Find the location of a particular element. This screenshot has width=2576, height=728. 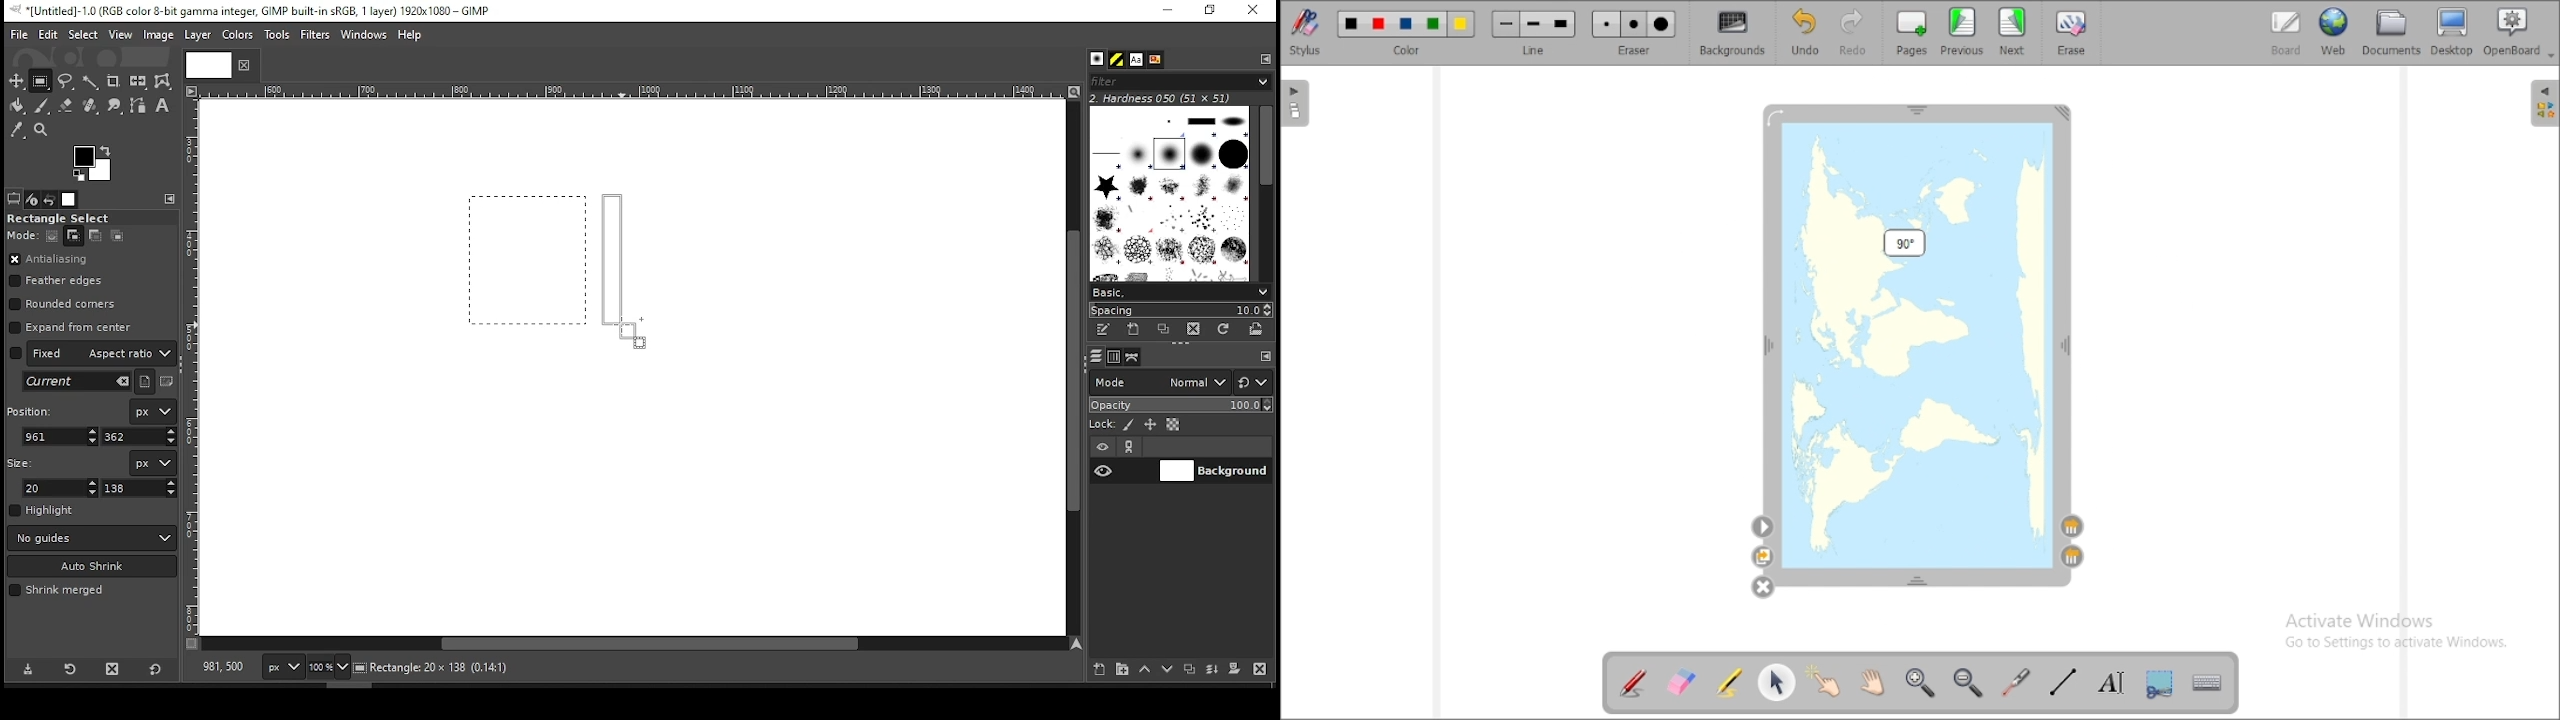

move layer one step down is located at coordinates (1168, 671).